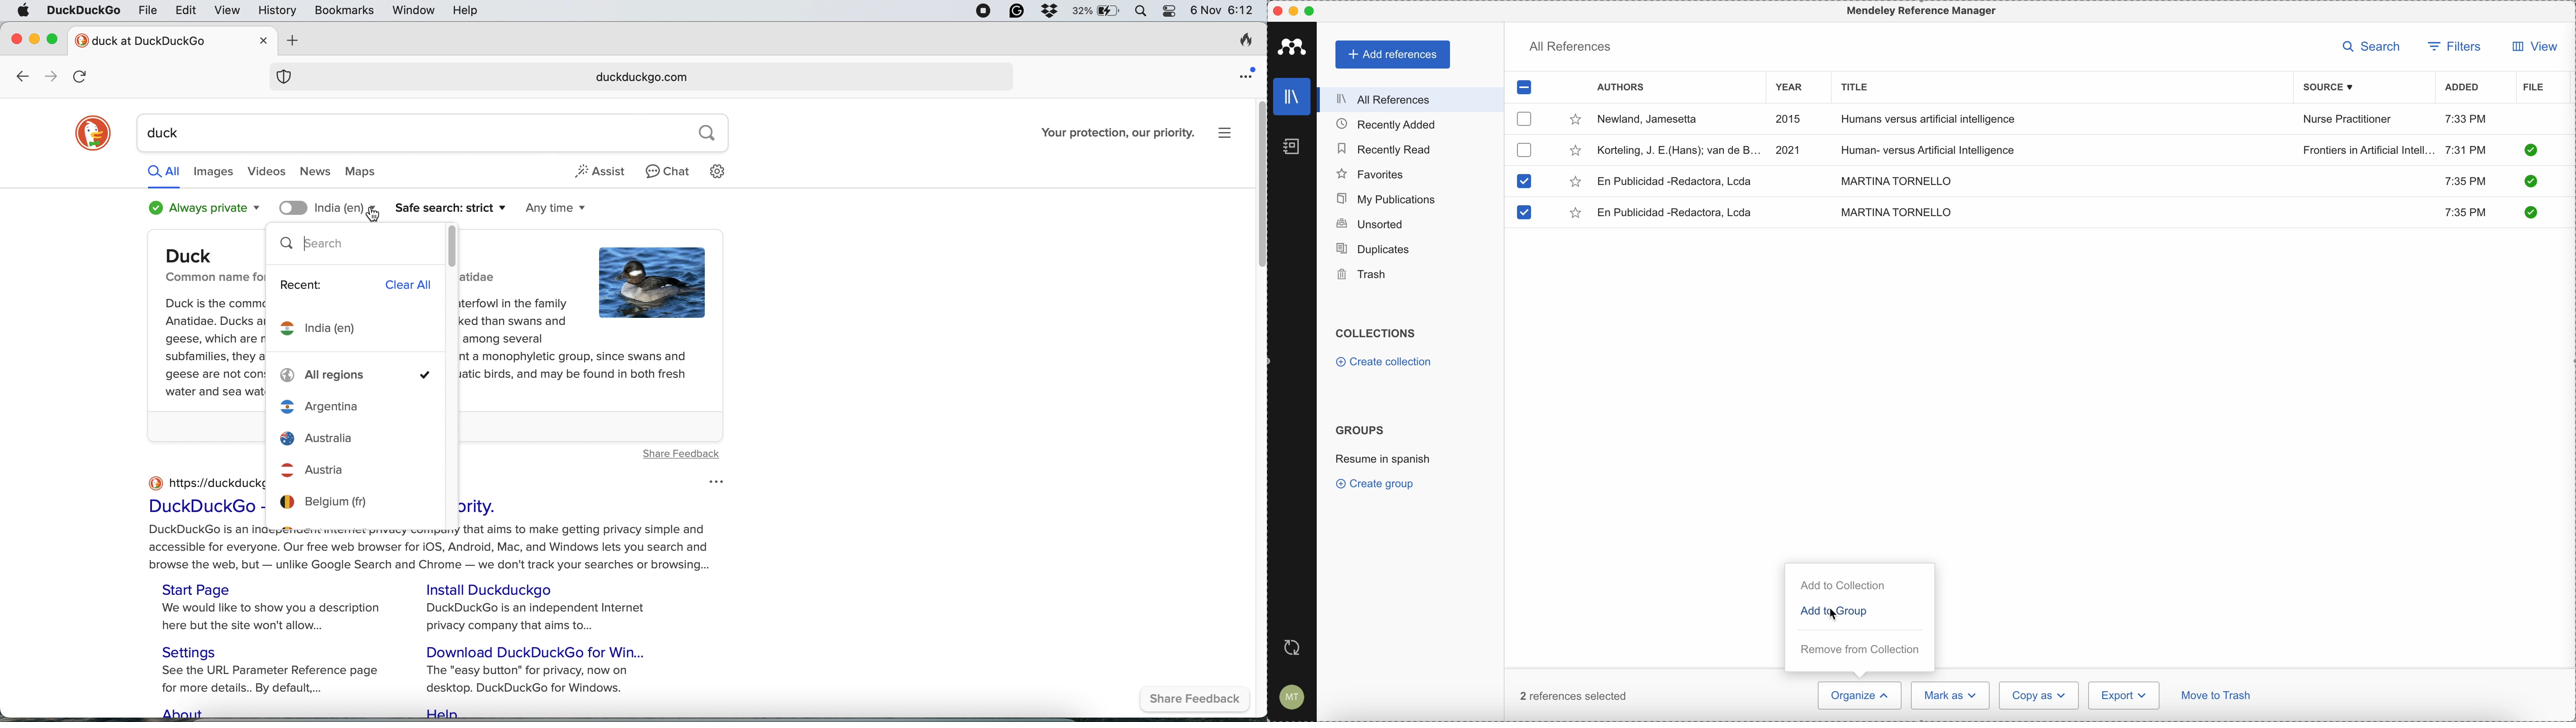 This screenshot has height=728, width=2576. I want to click on my publications, so click(1387, 199).